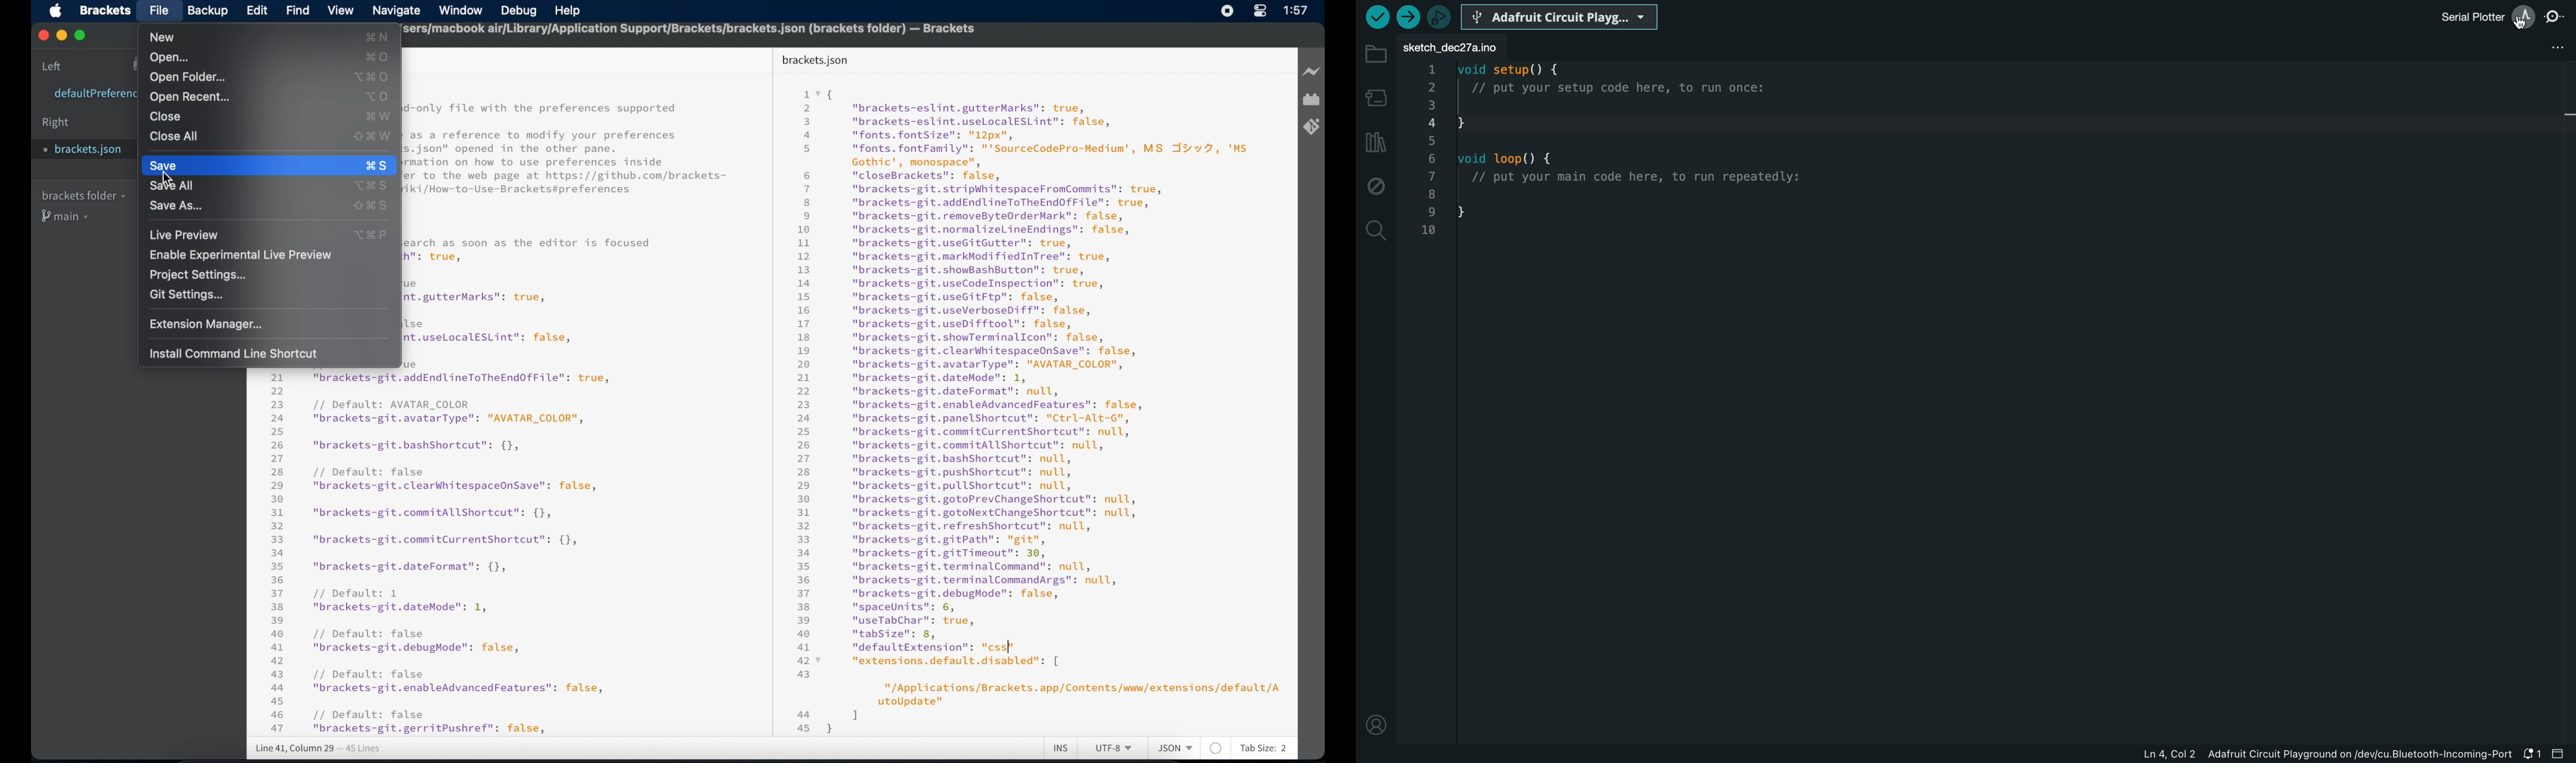 This screenshot has height=784, width=2576. I want to click on ins, so click(1061, 749).